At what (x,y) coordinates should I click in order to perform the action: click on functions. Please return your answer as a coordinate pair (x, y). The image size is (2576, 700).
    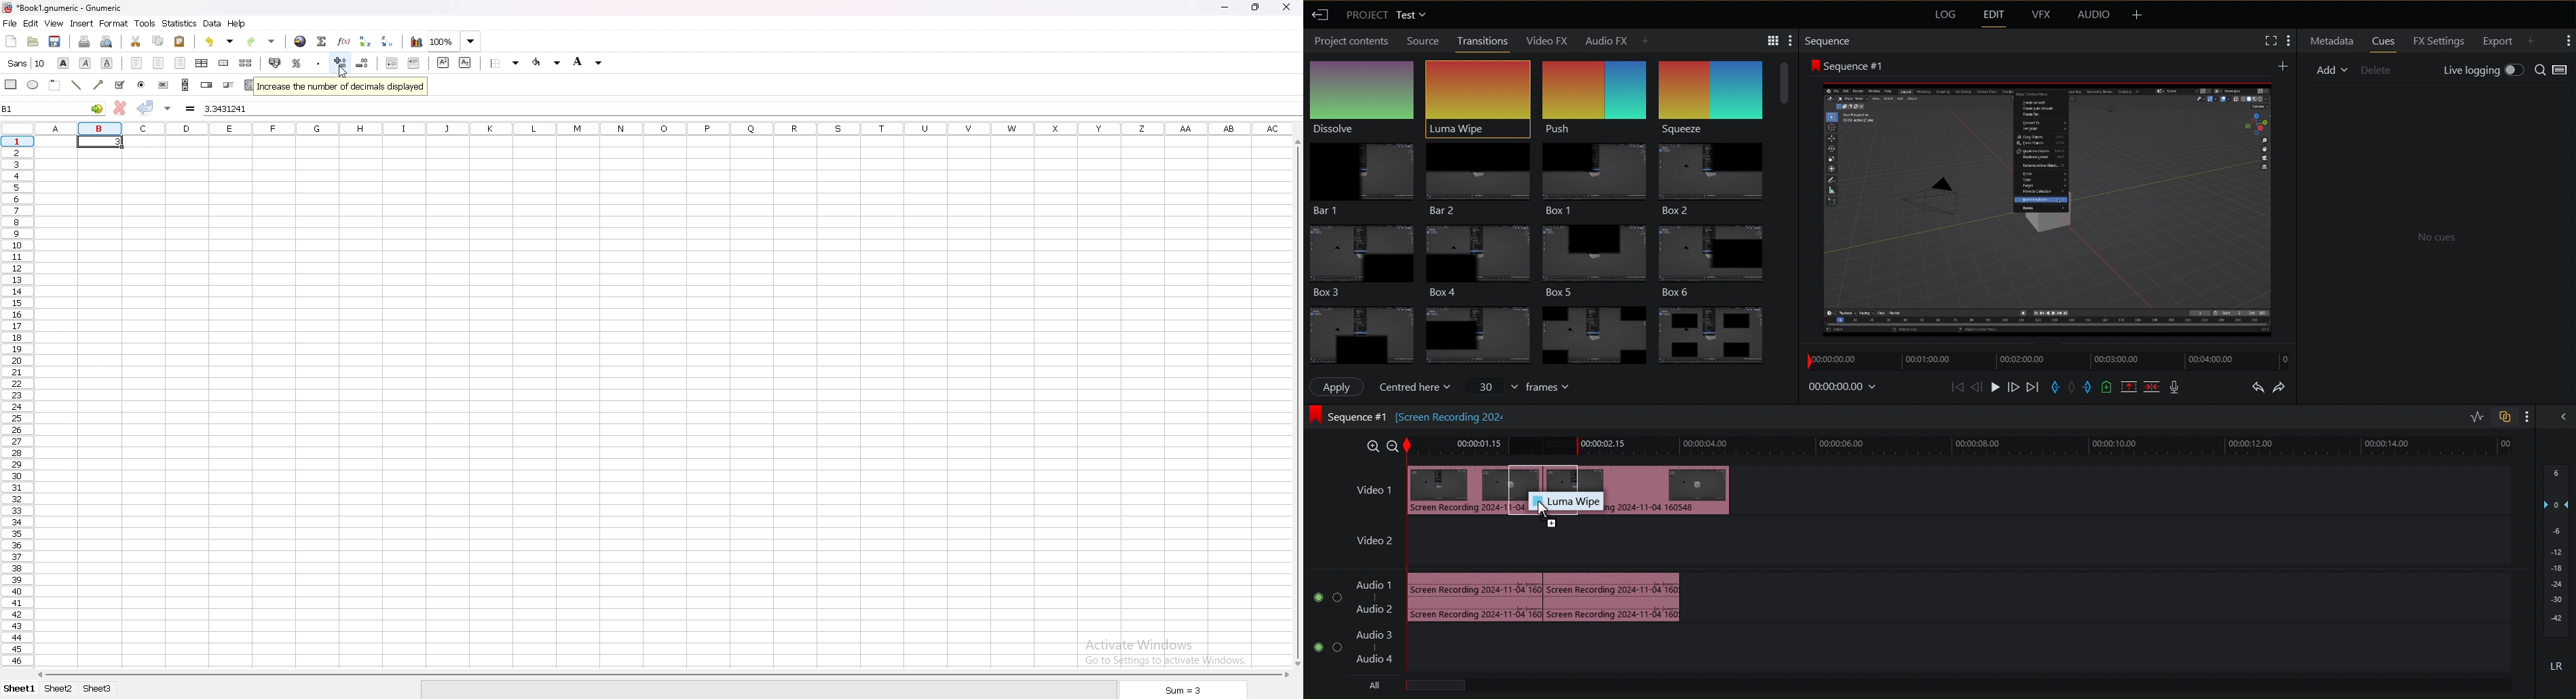
    Looking at the image, I should click on (344, 41).